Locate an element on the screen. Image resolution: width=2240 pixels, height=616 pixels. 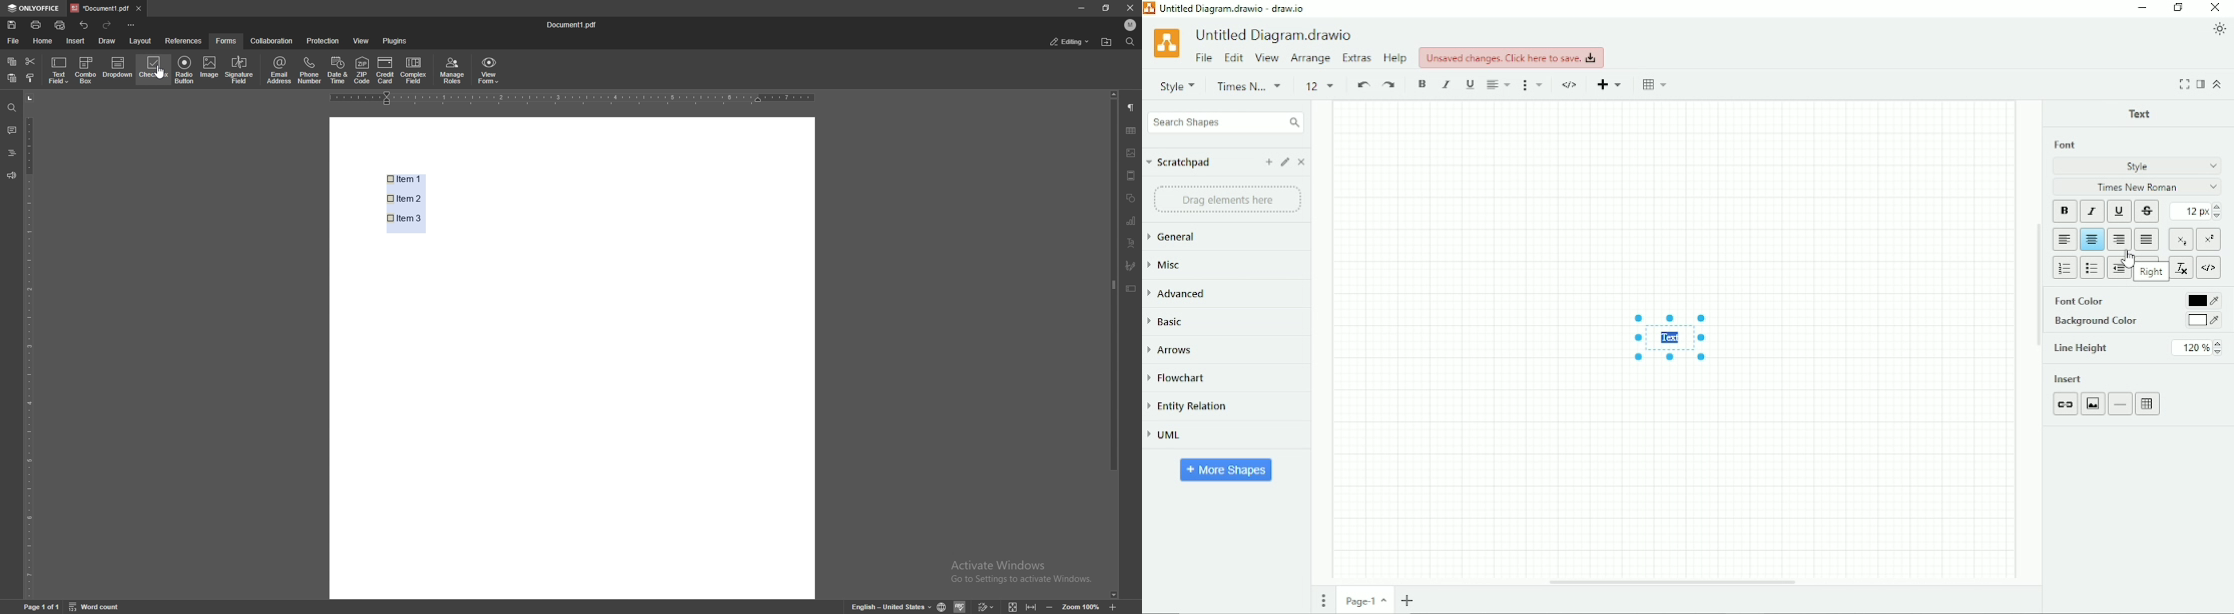
Scratchpad is located at coordinates (1179, 163).